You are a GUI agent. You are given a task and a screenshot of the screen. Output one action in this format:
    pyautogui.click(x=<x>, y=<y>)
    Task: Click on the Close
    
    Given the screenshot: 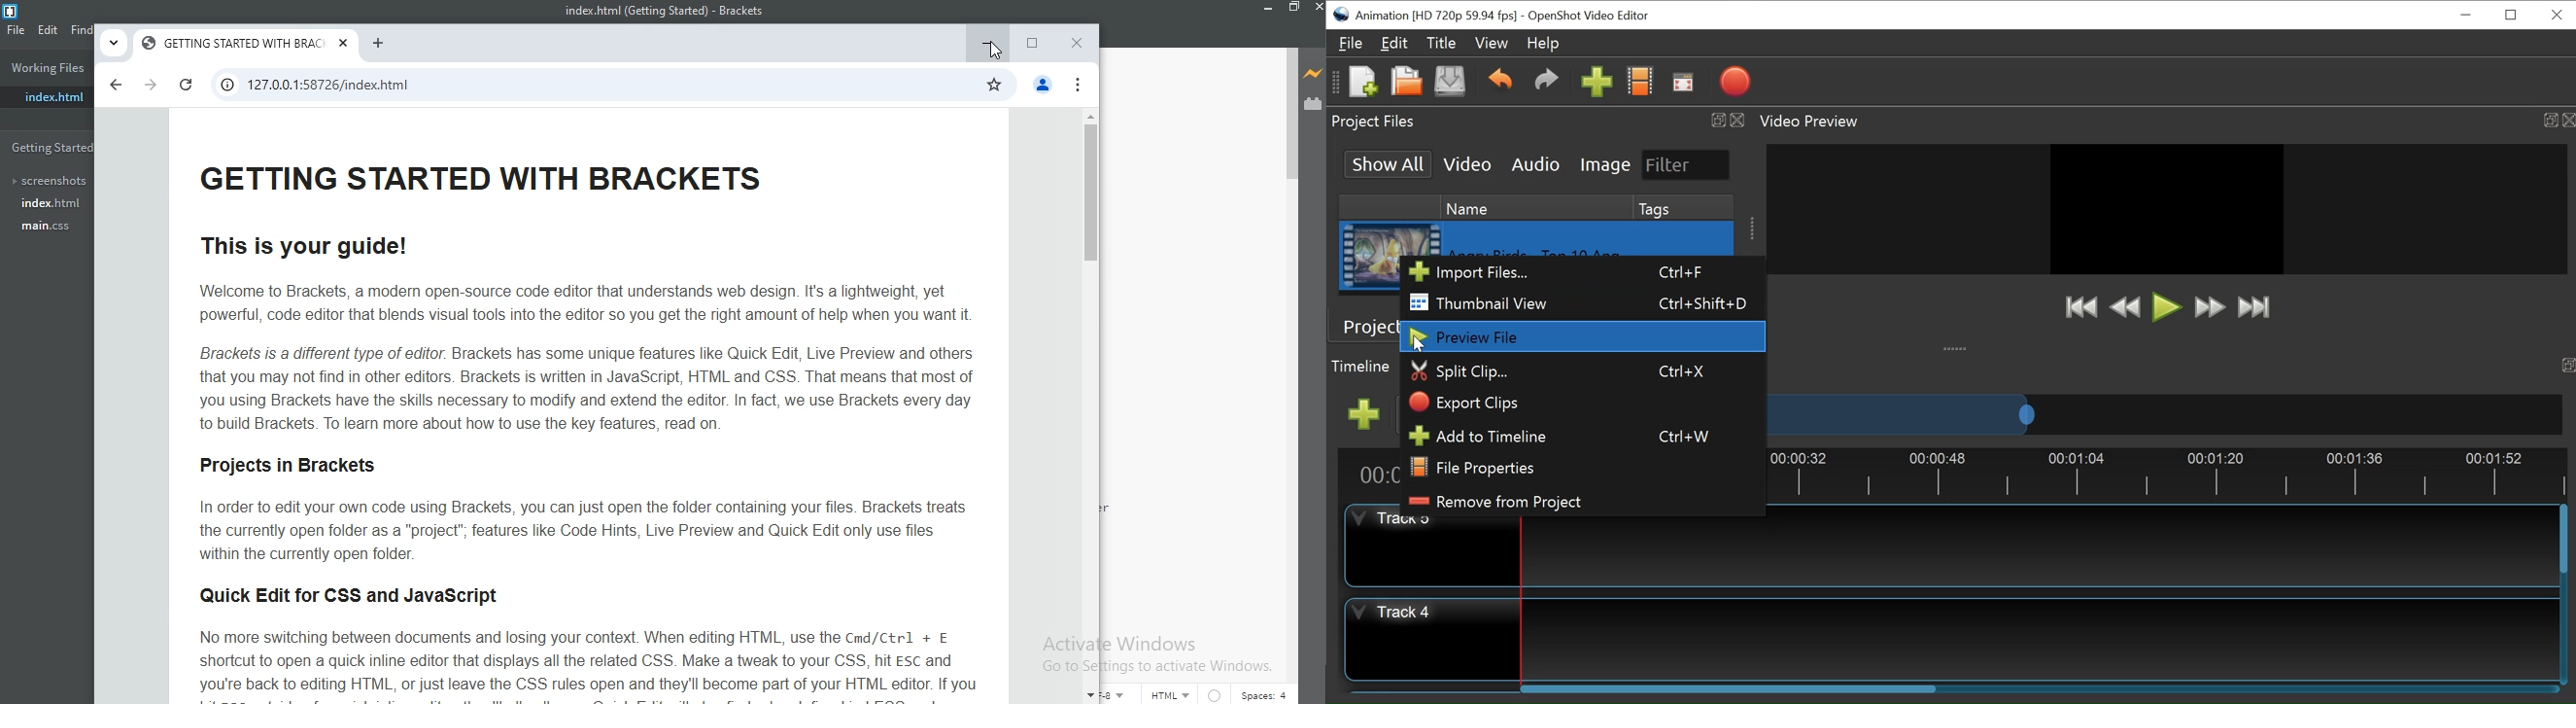 What is the action you would take?
    pyautogui.click(x=1078, y=45)
    